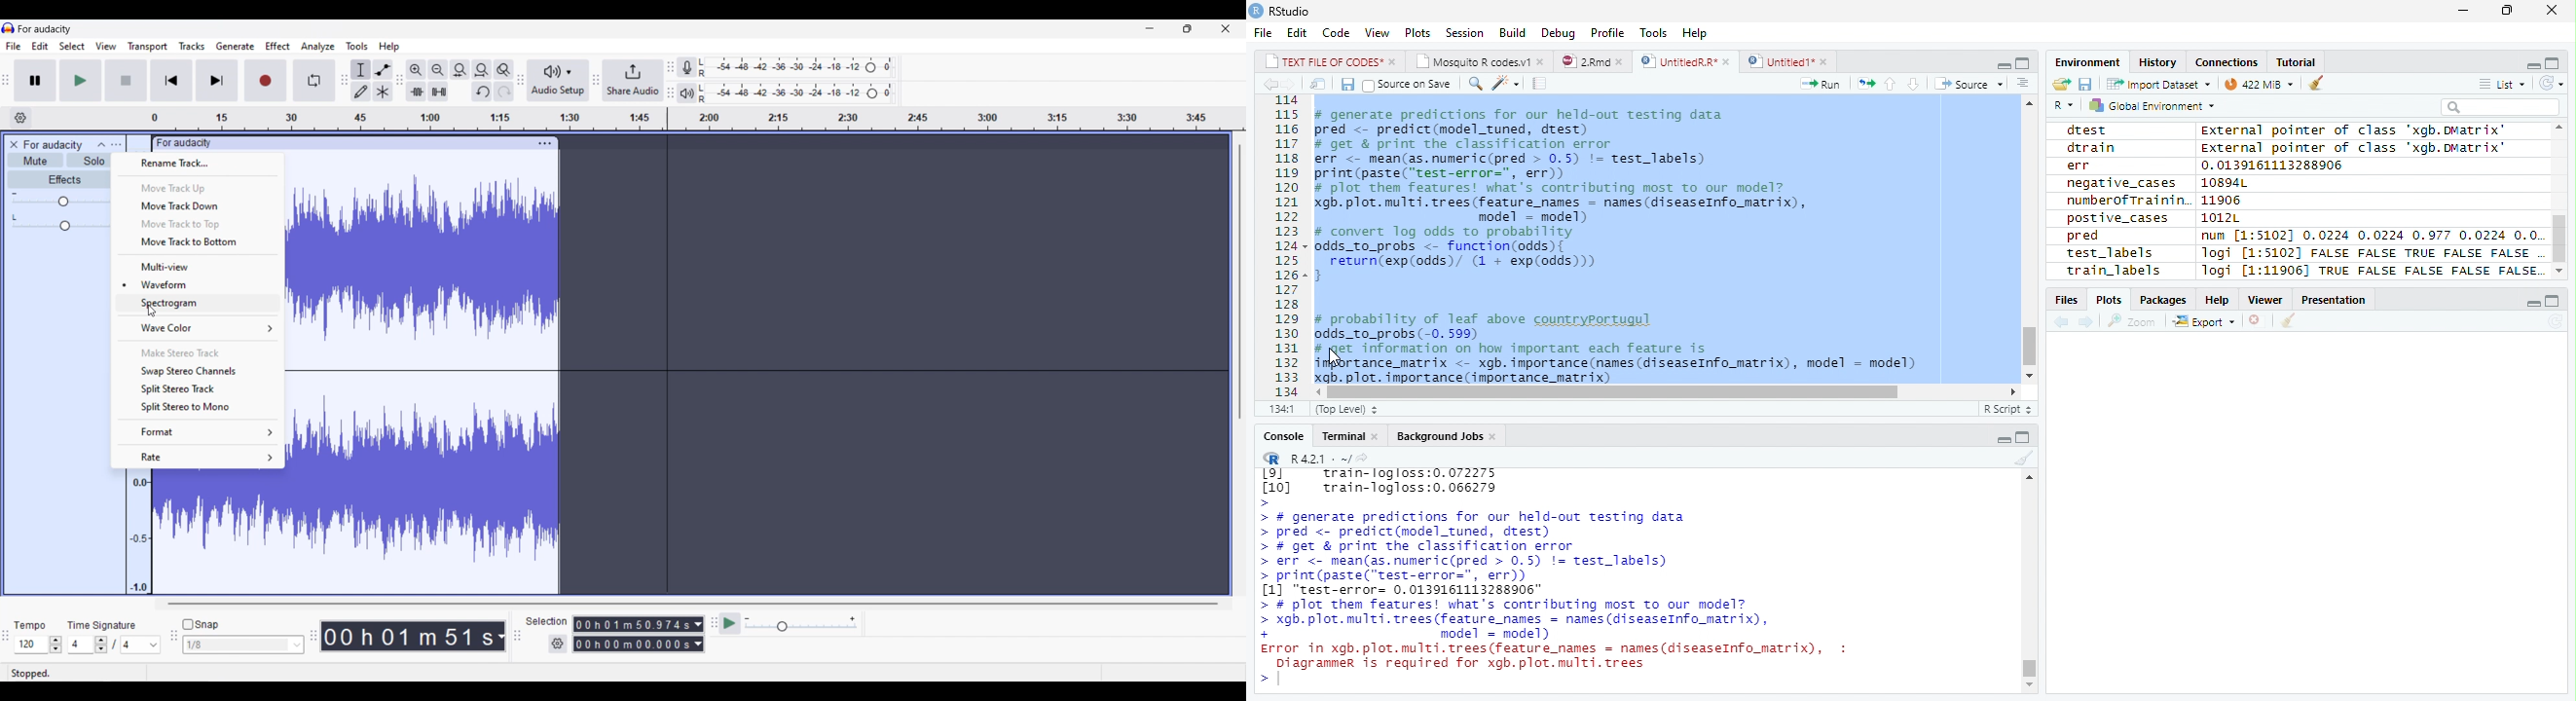 This screenshot has width=2576, height=728. Describe the element at coordinates (1593, 61) in the screenshot. I see `2.Rmd` at that location.